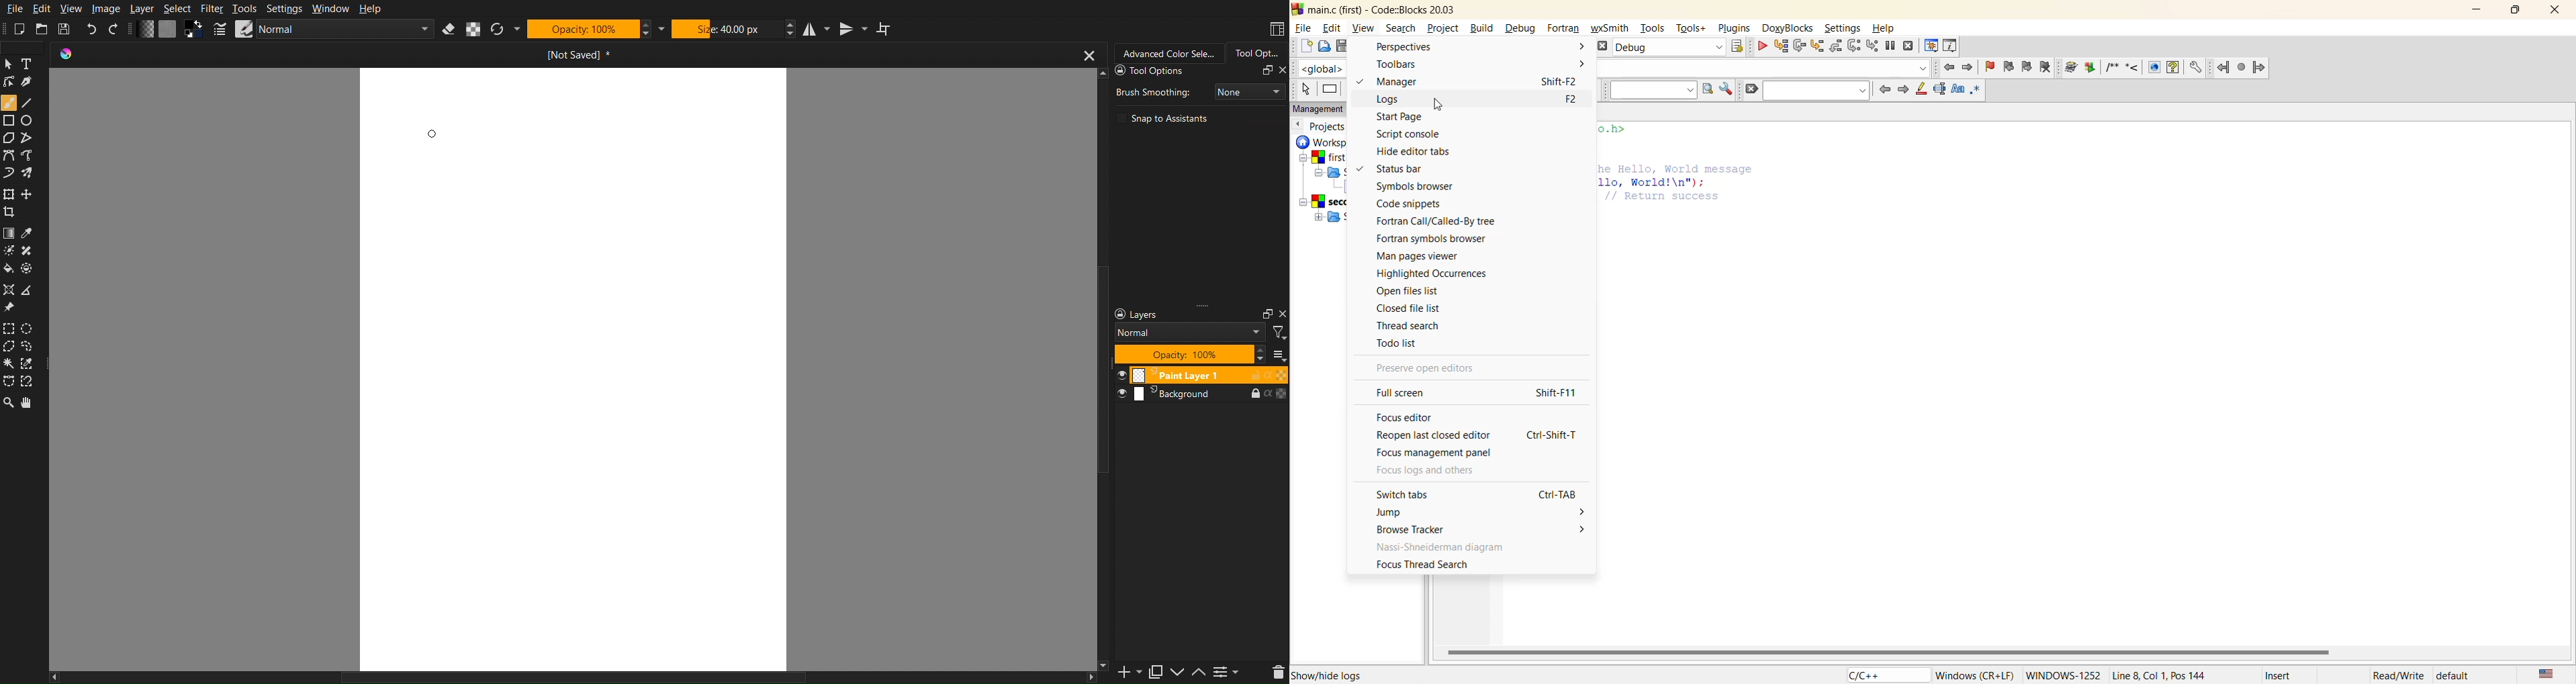  Describe the element at coordinates (1991, 67) in the screenshot. I see `toggle bookmarks` at that location.